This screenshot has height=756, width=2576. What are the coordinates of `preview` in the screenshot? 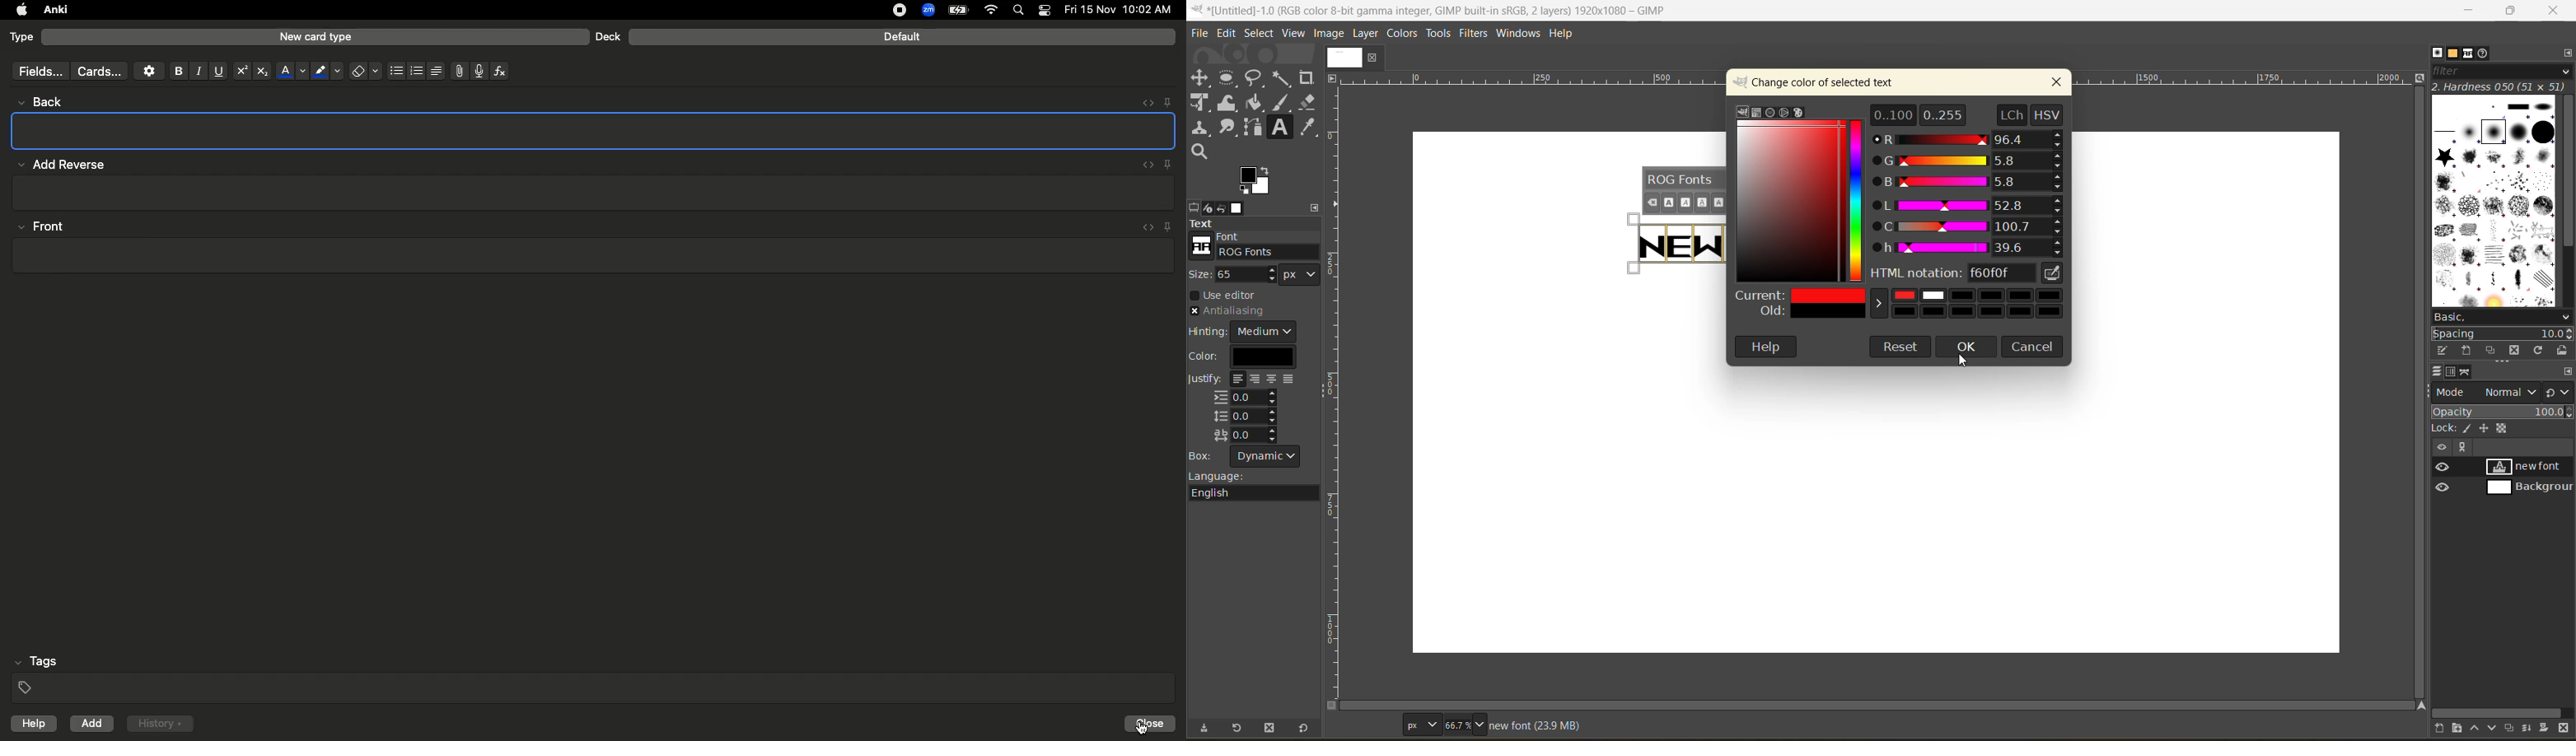 It's located at (2445, 478).